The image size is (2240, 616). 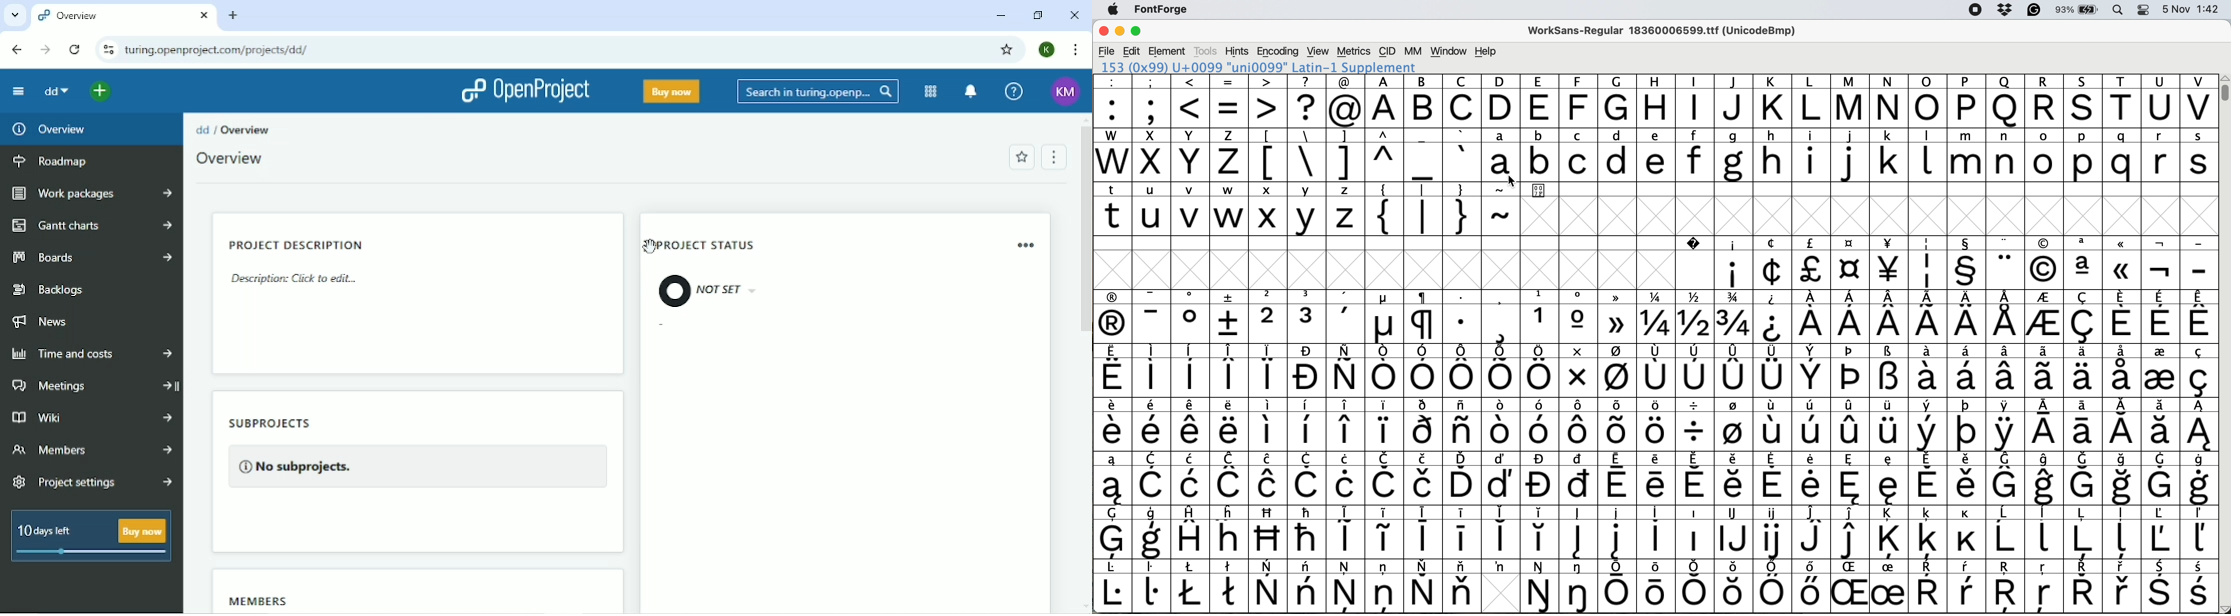 I want to click on symbol, so click(x=2160, y=317).